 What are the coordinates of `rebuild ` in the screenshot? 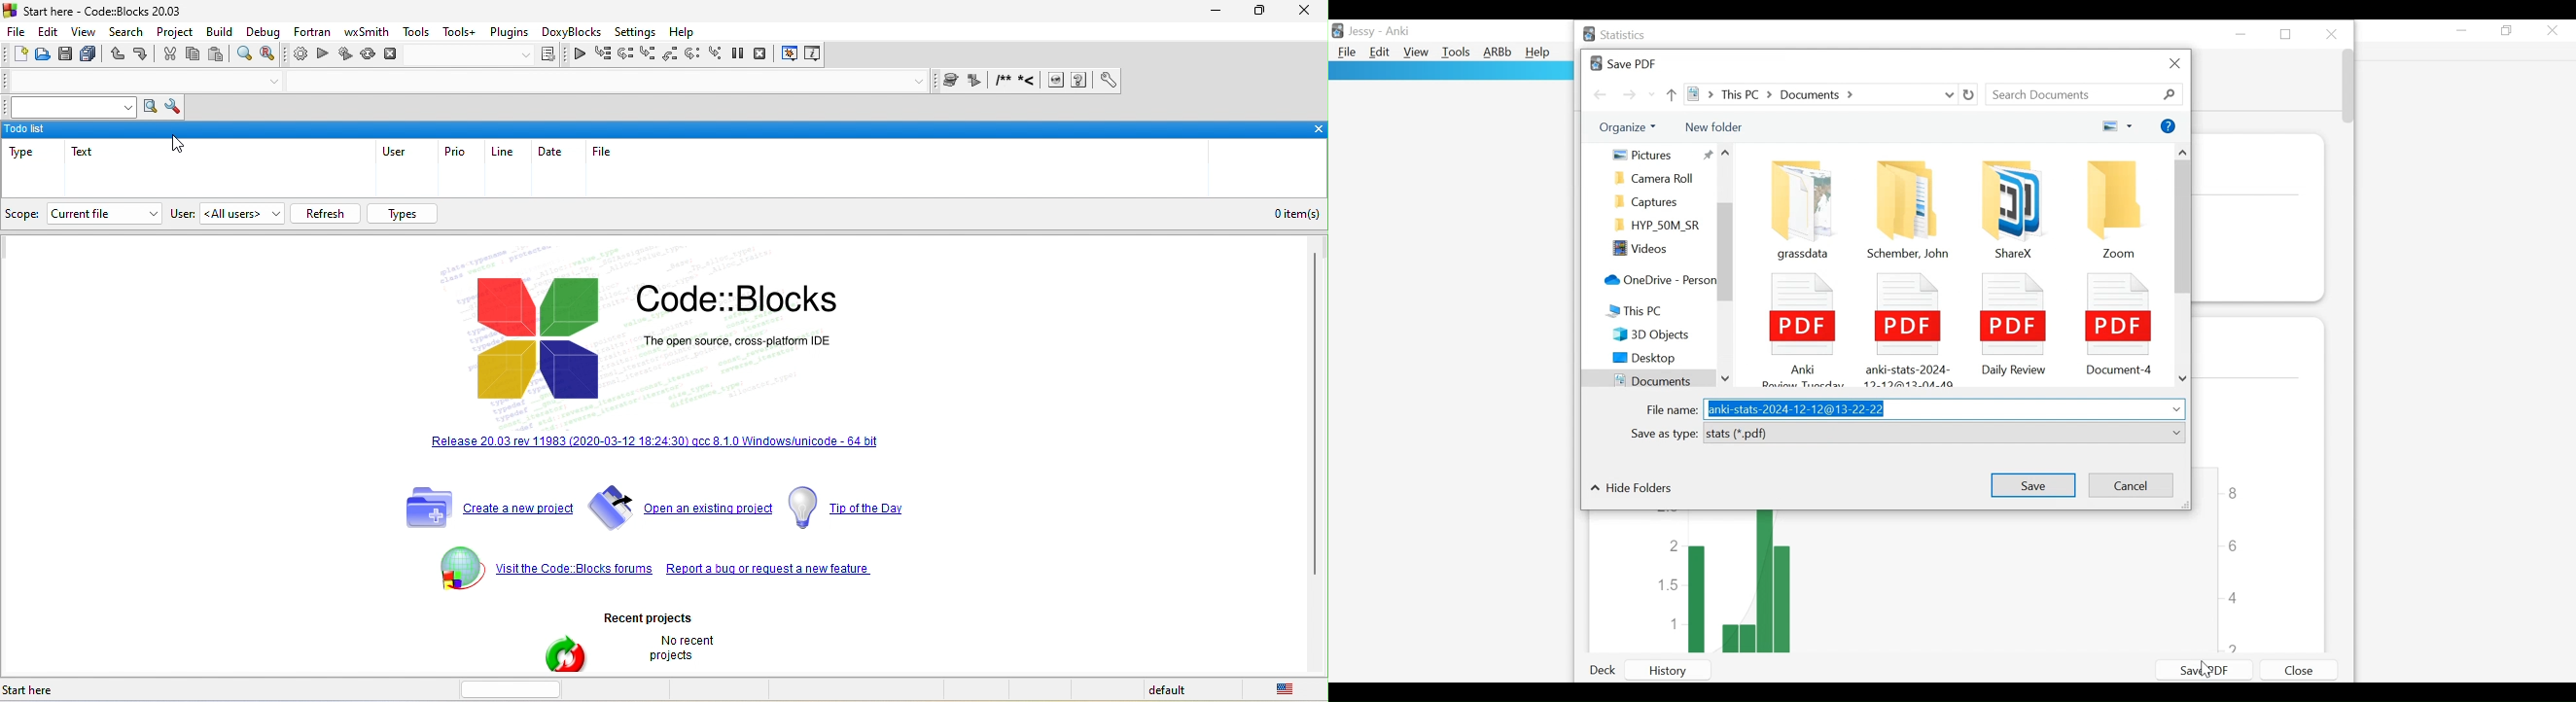 It's located at (370, 55).